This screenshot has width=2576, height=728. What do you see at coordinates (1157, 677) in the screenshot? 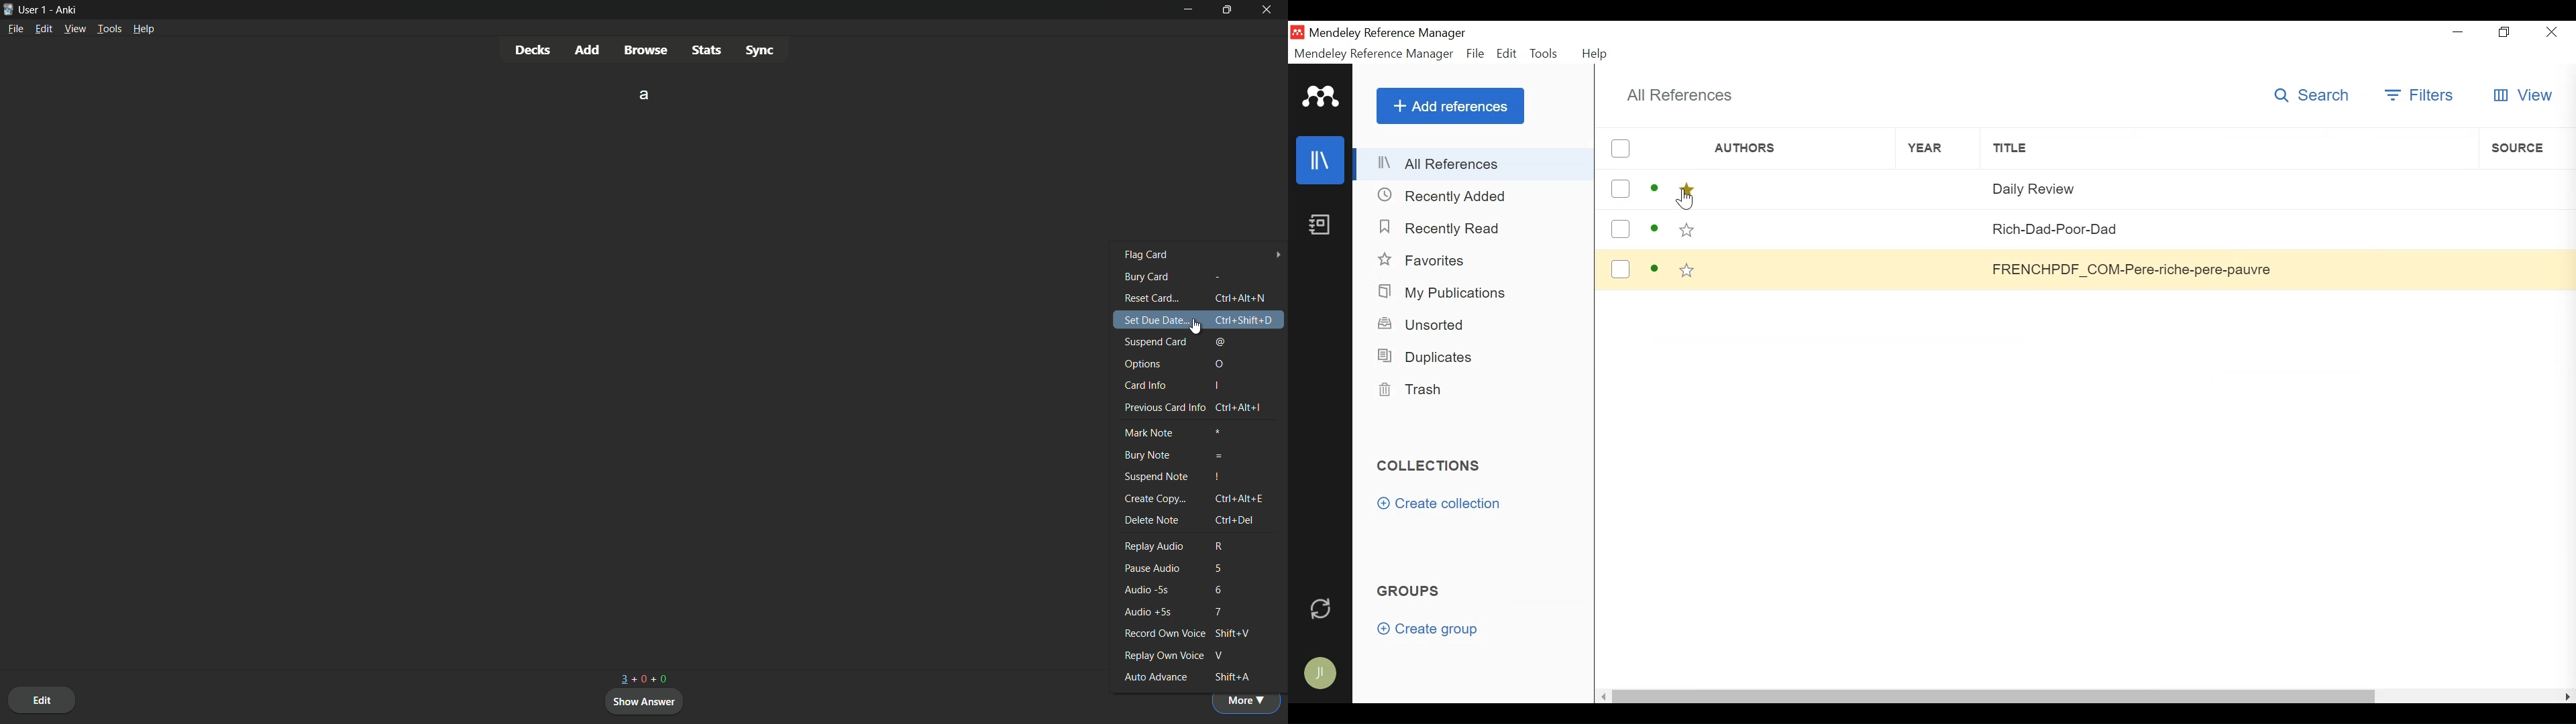
I see `auto advance` at bounding box center [1157, 677].